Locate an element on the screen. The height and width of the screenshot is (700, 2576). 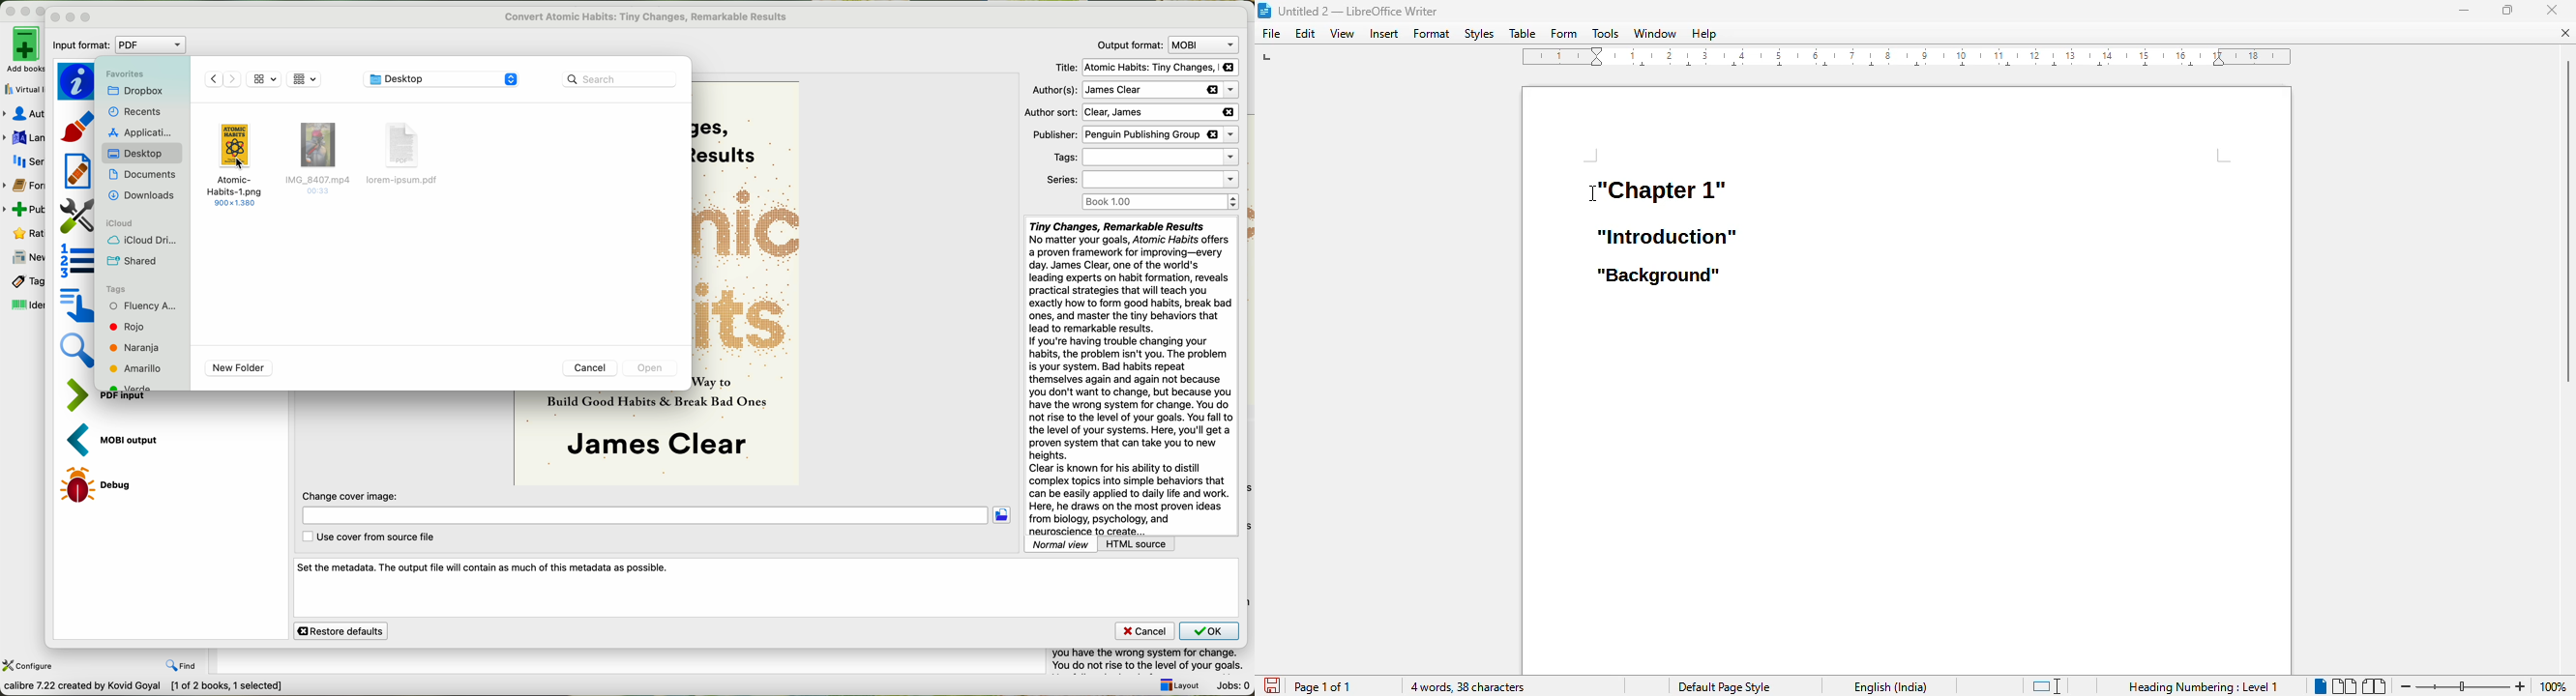
maximize is located at coordinates (86, 18).